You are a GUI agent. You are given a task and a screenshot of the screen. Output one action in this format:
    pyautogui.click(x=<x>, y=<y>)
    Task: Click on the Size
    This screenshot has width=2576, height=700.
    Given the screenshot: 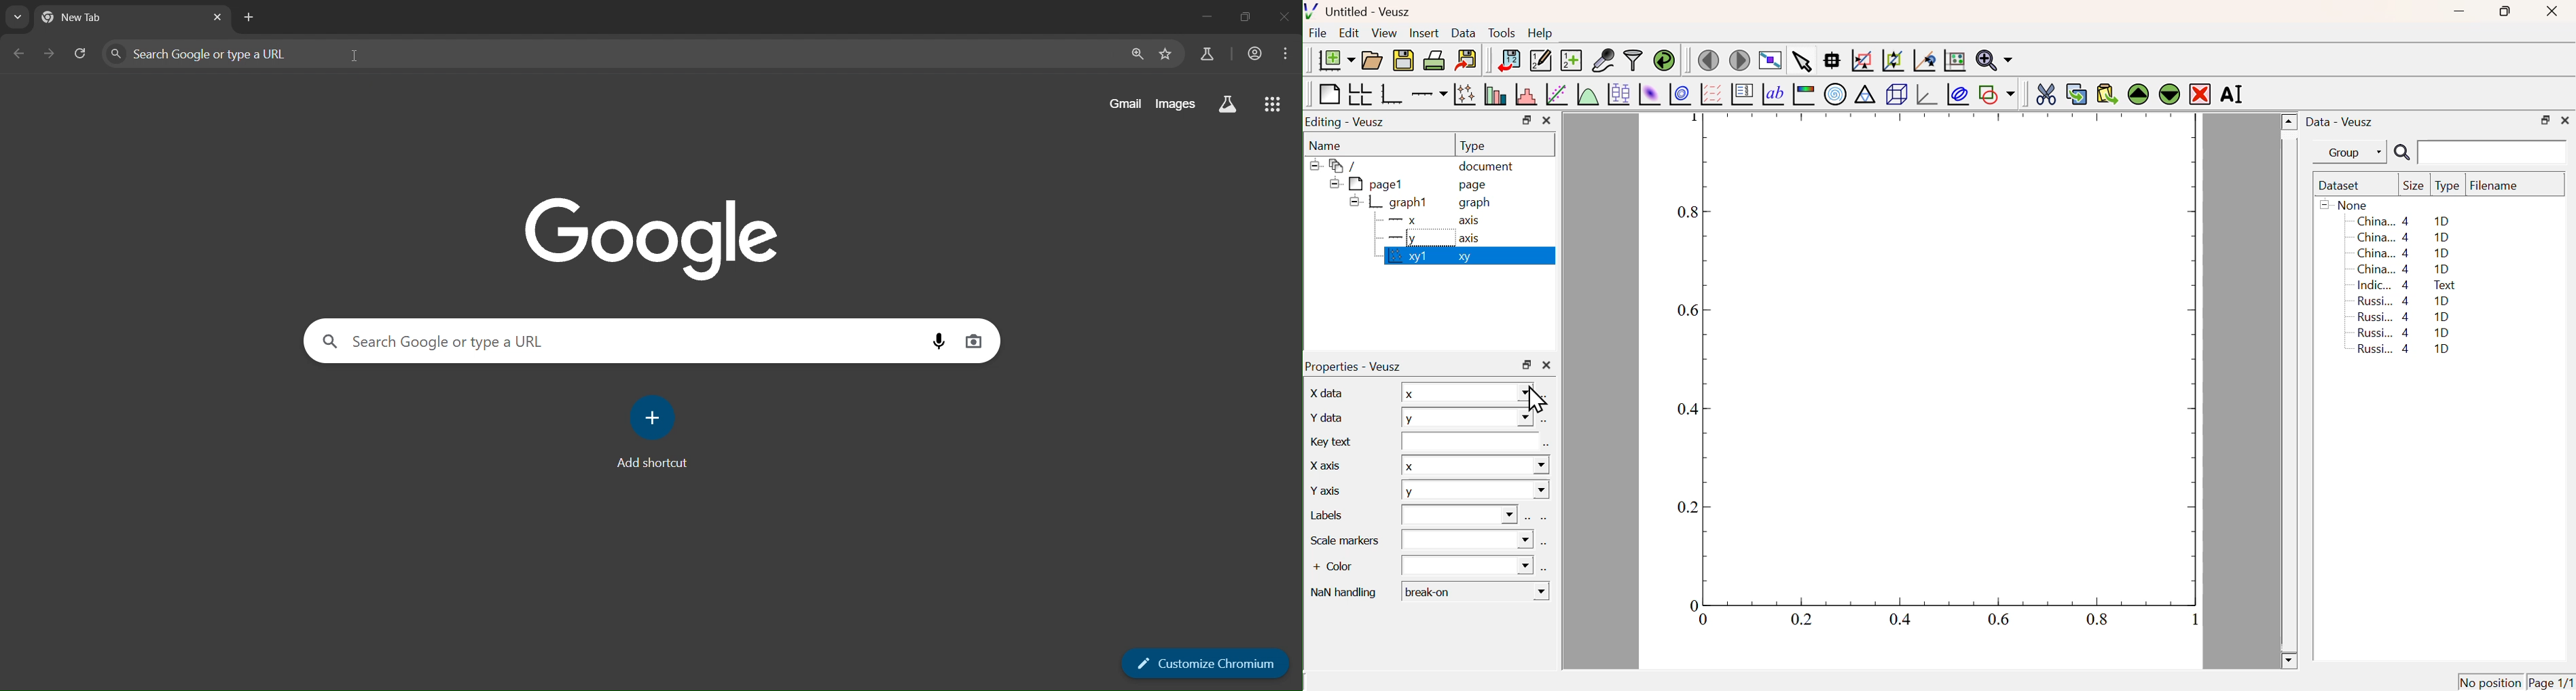 What is the action you would take?
    pyautogui.click(x=2414, y=186)
    